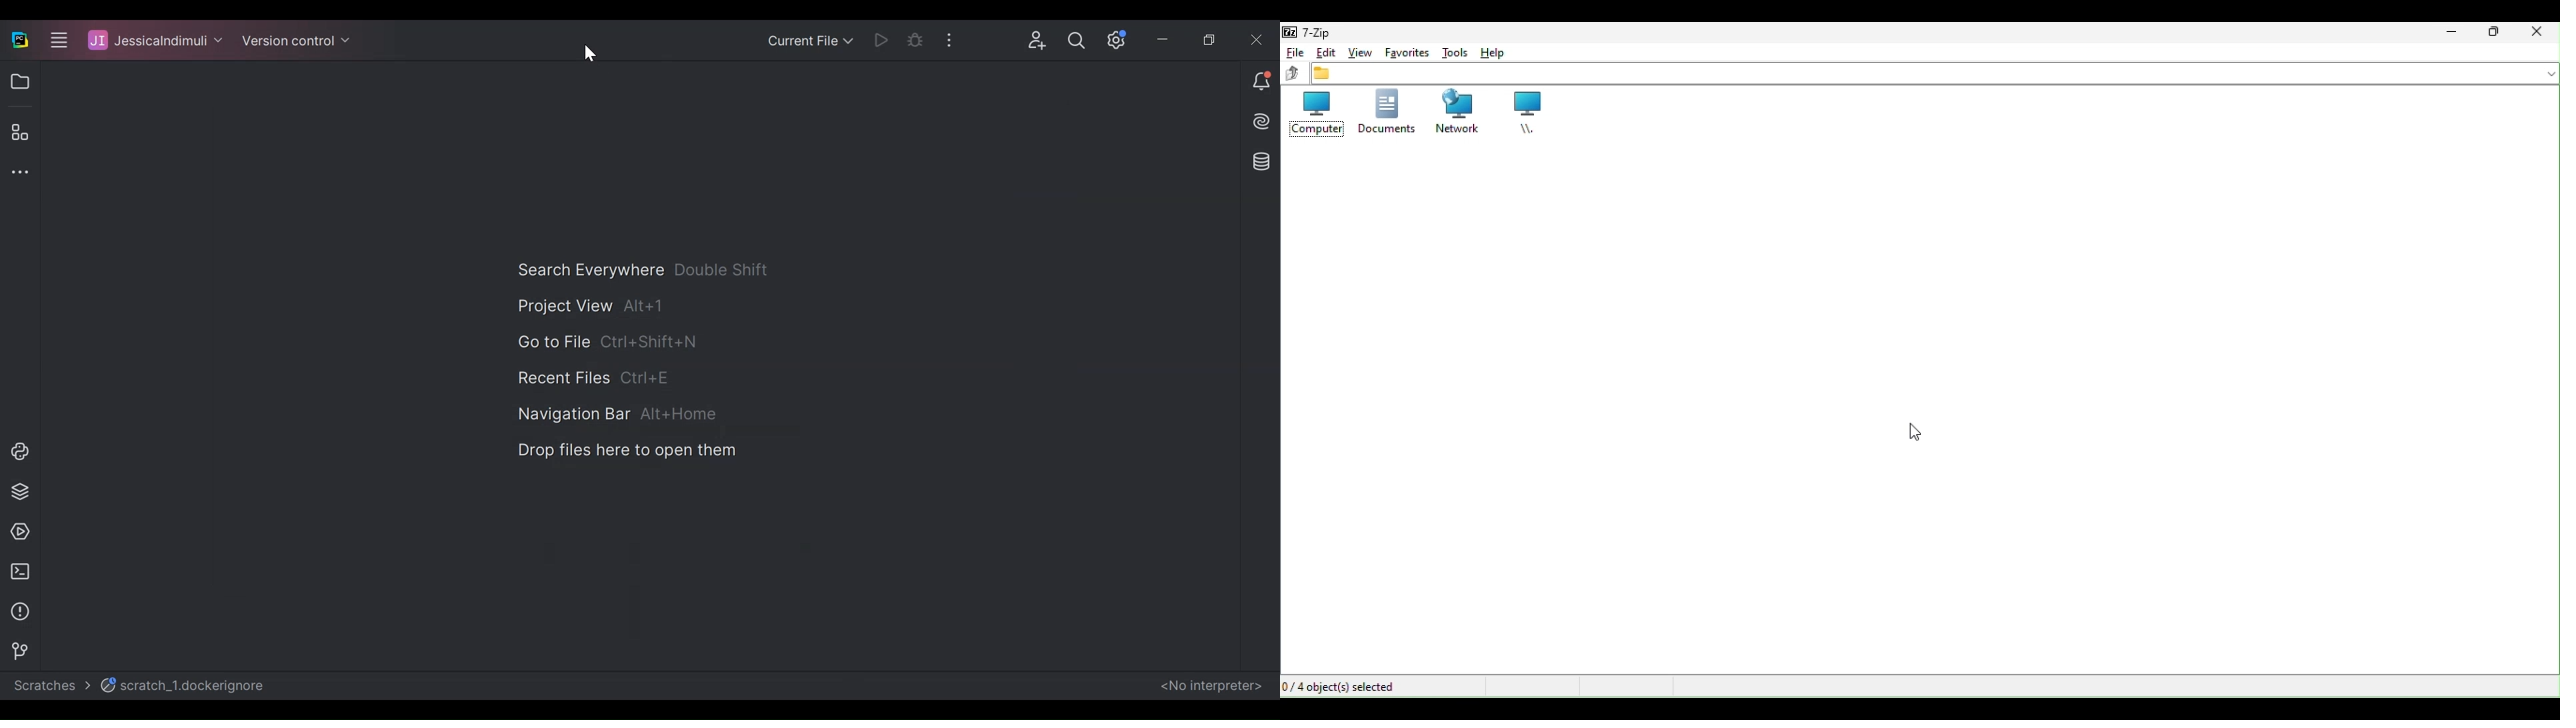  I want to click on Close, so click(2540, 34).